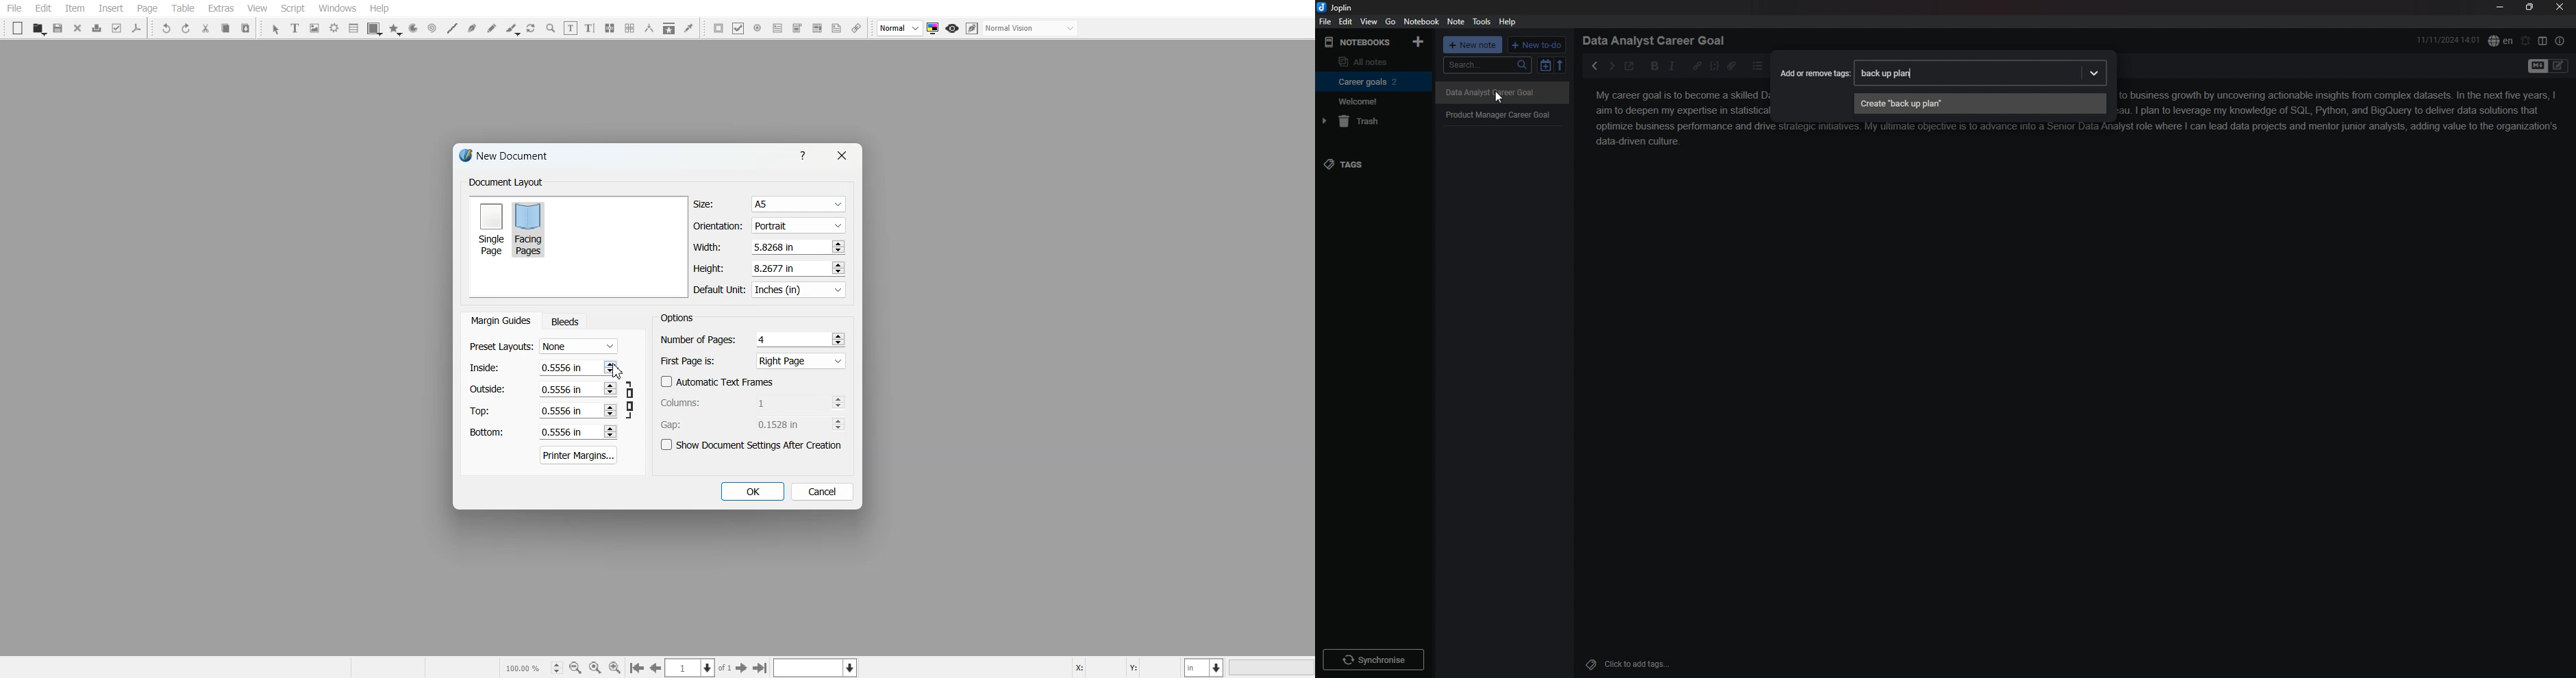  Describe the element at coordinates (1502, 93) in the screenshot. I see `Data Analyst Career Goal` at that location.